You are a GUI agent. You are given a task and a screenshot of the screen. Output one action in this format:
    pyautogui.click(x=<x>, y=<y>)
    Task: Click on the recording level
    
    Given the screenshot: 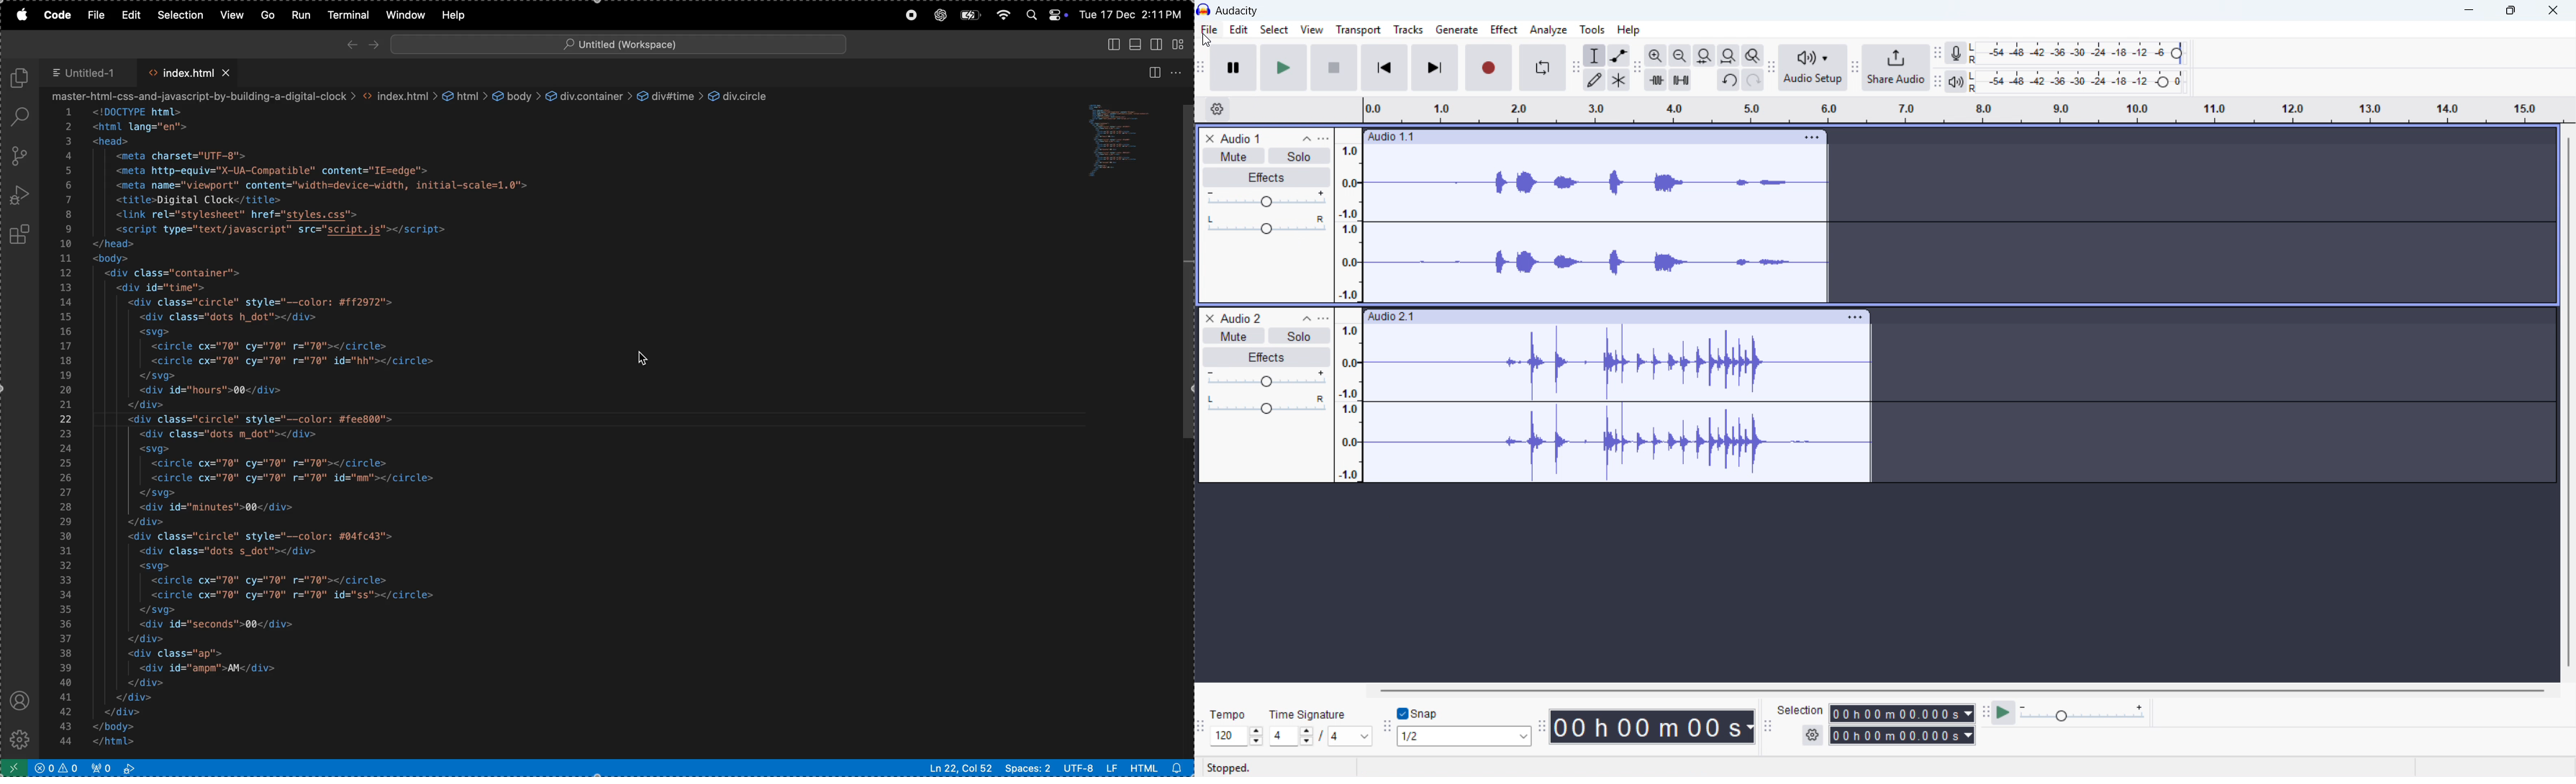 What is the action you would take?
    pyautogui.click(x=2080, y=53)
    